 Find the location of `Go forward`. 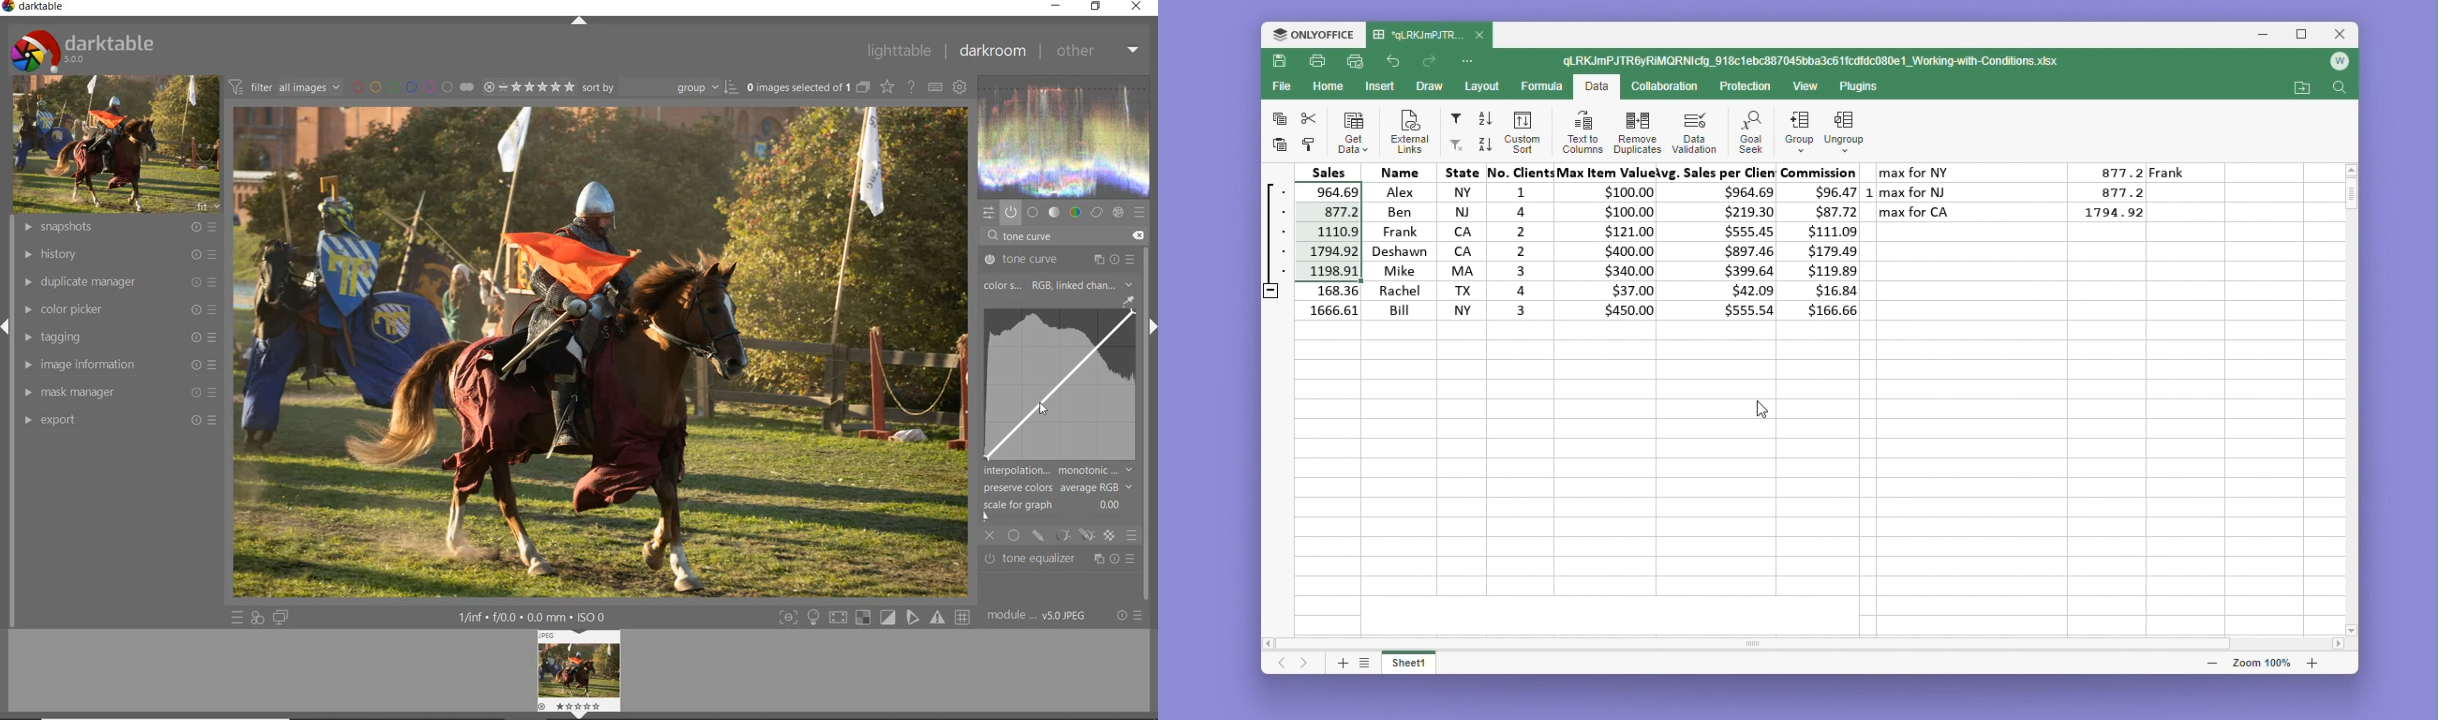

Go forward is located at coordinates (1429, 62).